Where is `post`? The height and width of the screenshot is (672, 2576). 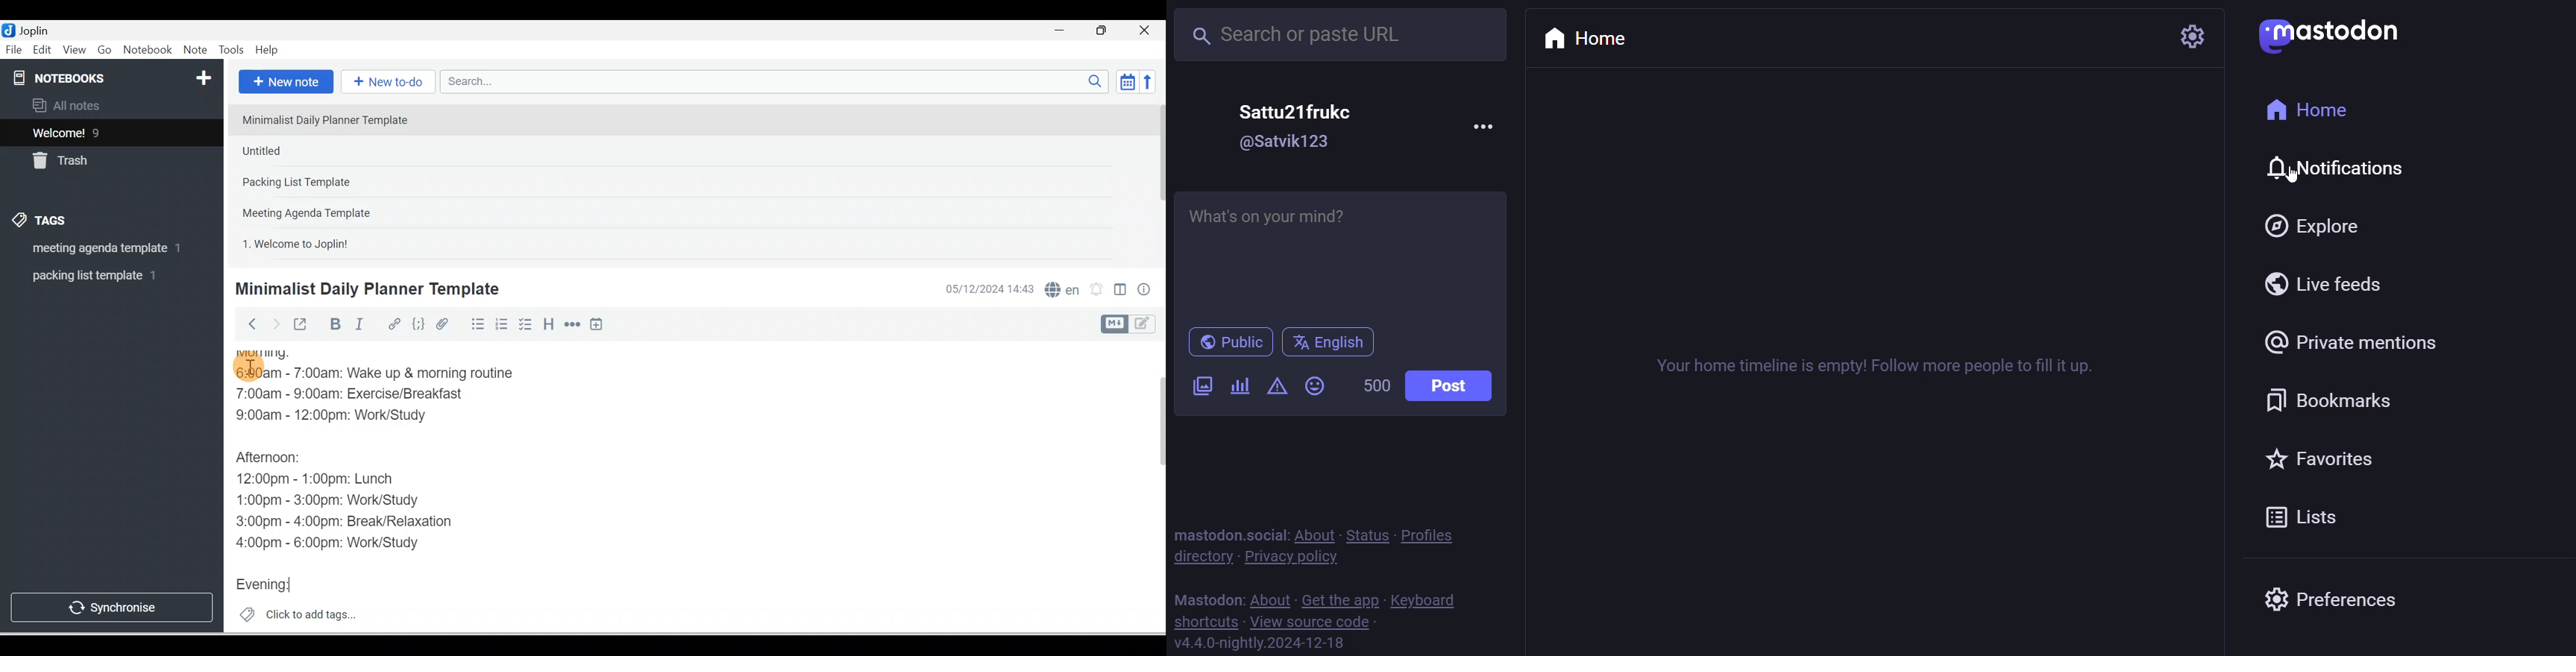
post is located at coordinates (1451, 385).